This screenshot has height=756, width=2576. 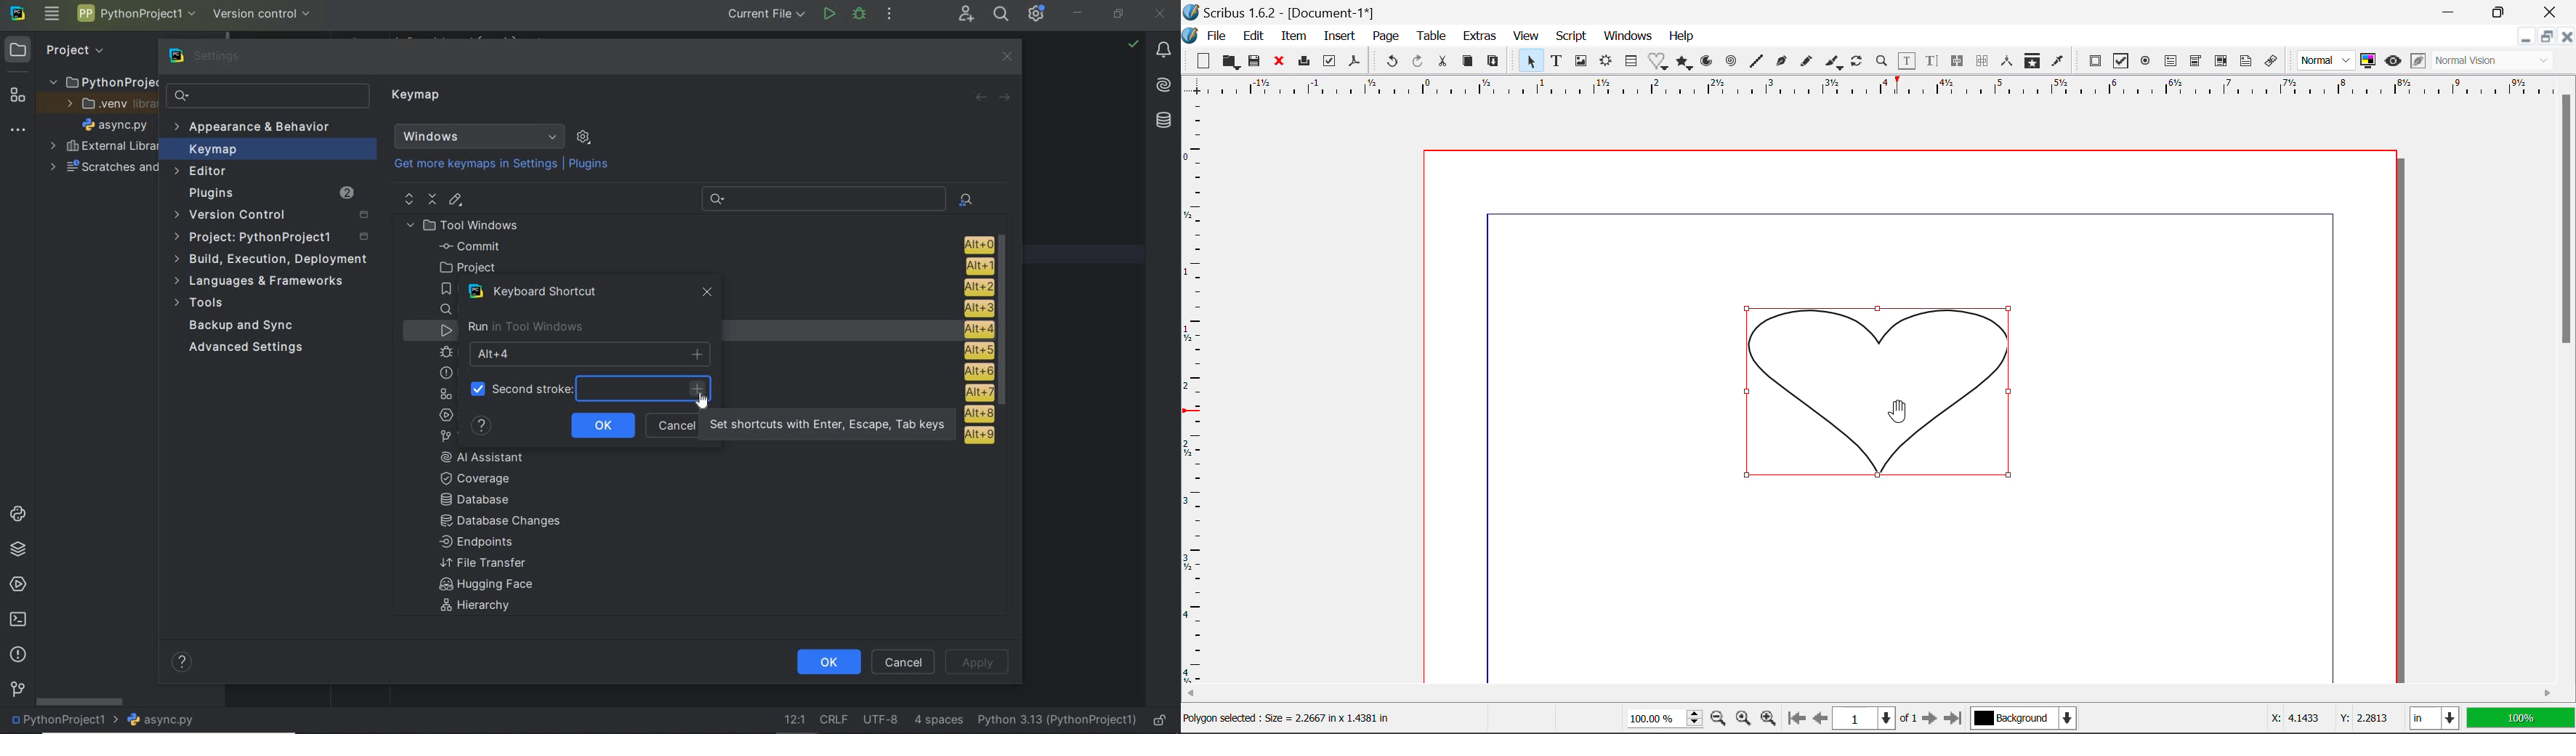 I want to click on alt + 2, so click(x=977, y=285).